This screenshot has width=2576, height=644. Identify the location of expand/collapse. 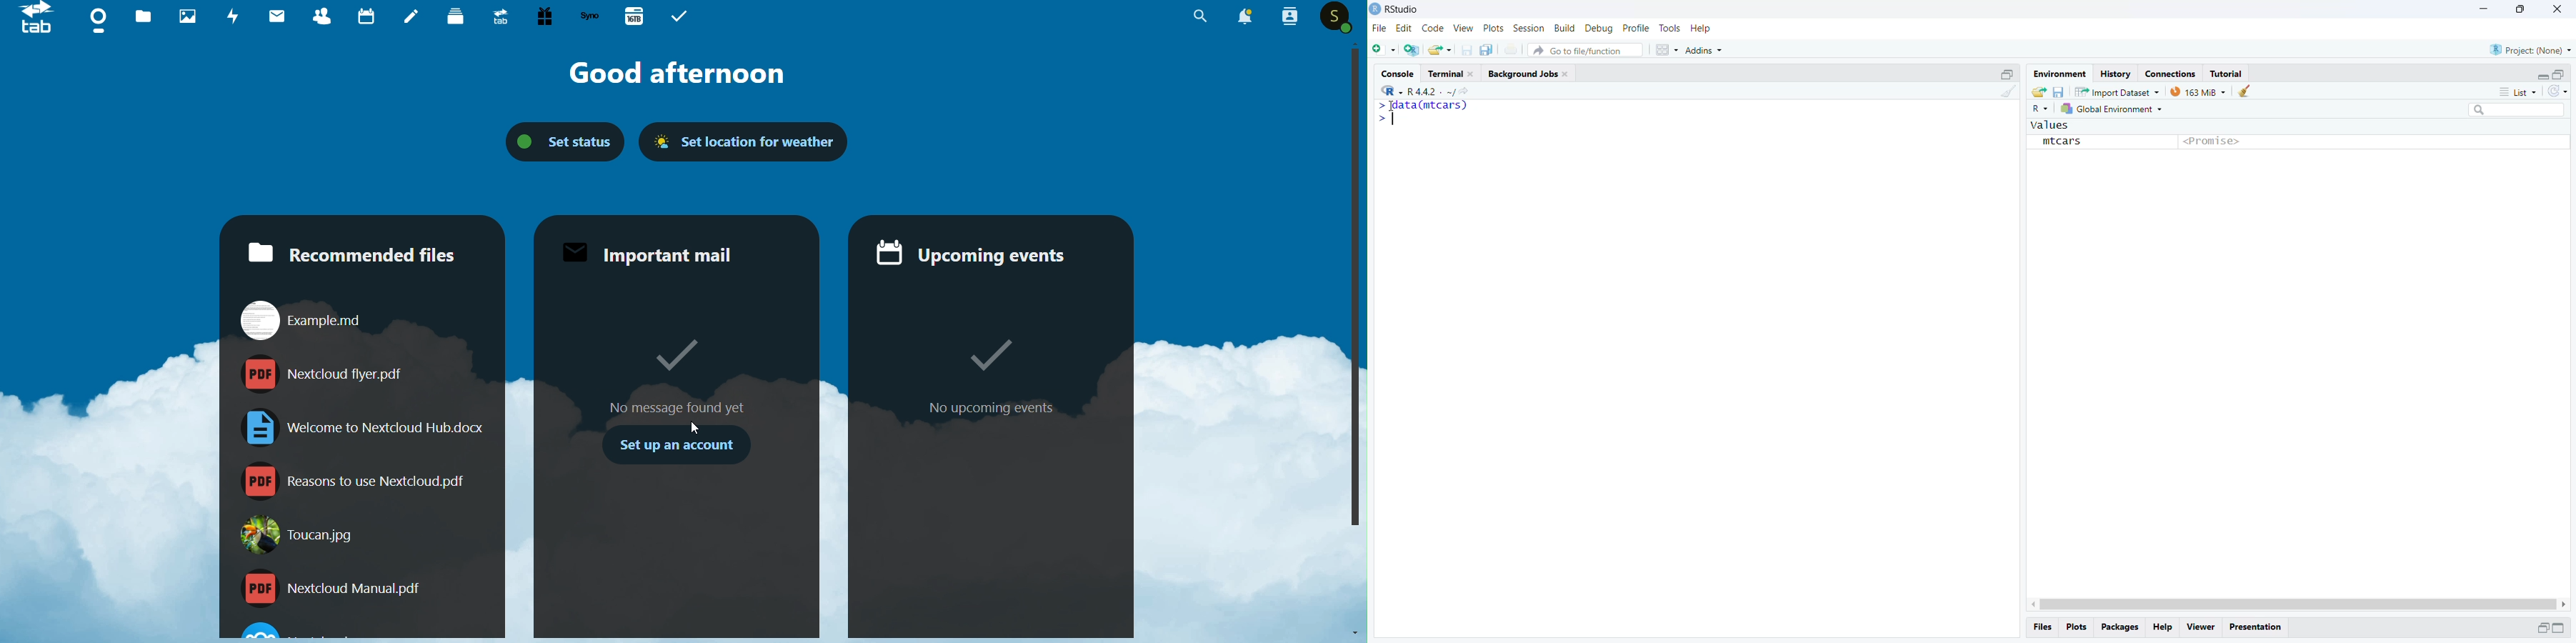
(2559, 627).